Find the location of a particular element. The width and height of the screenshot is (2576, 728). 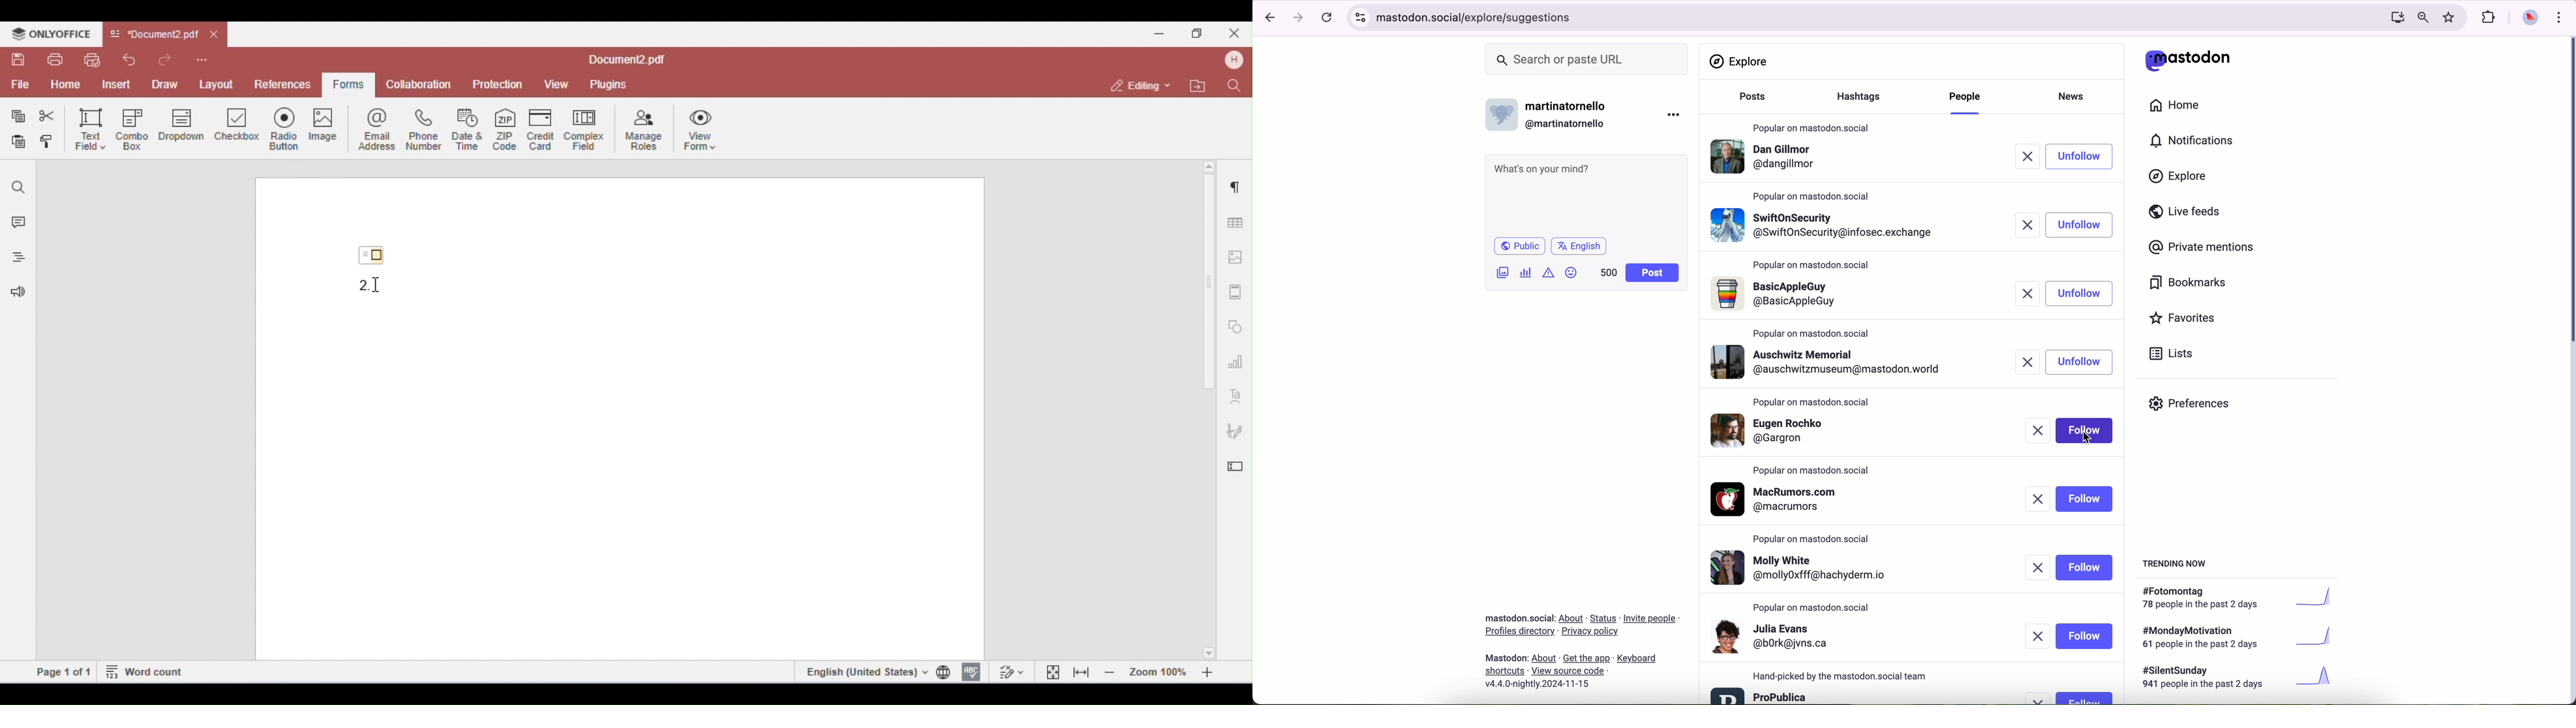

profile is located at coordinates (1825, 223).